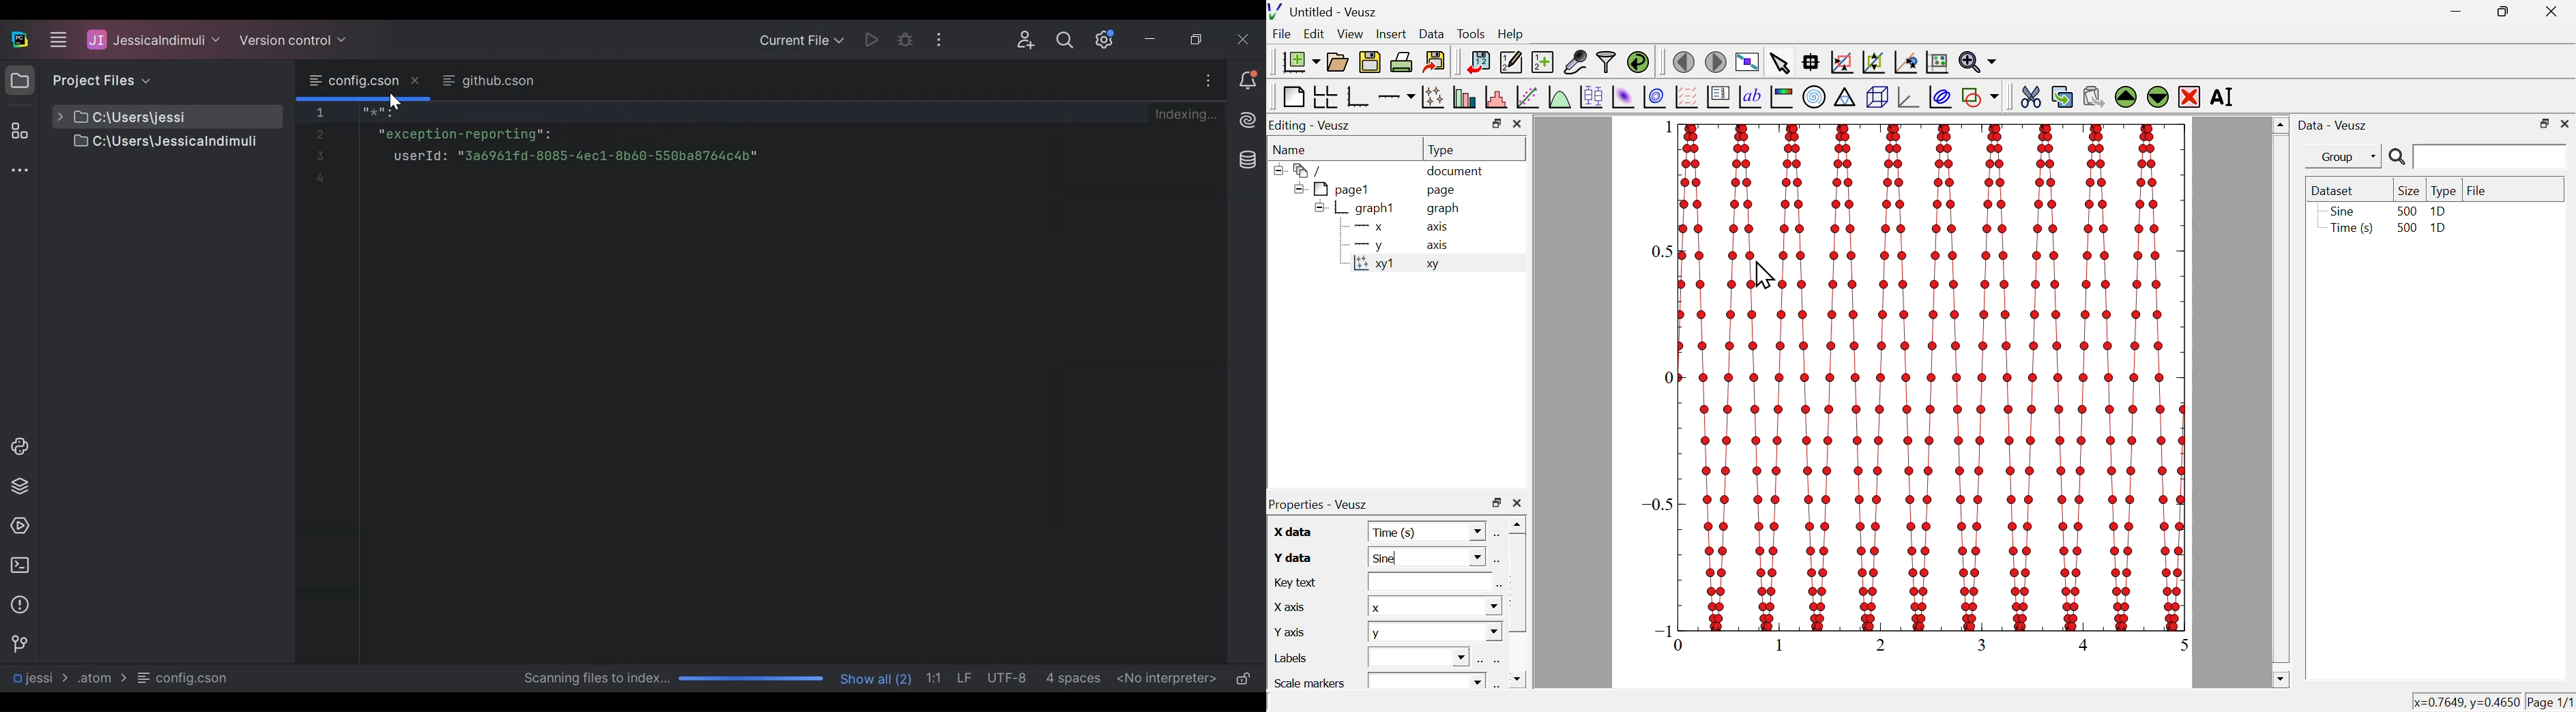 Image resolution: width=2576 pixels, height=728 pixels. I want to click on file, so click(2477, 189).